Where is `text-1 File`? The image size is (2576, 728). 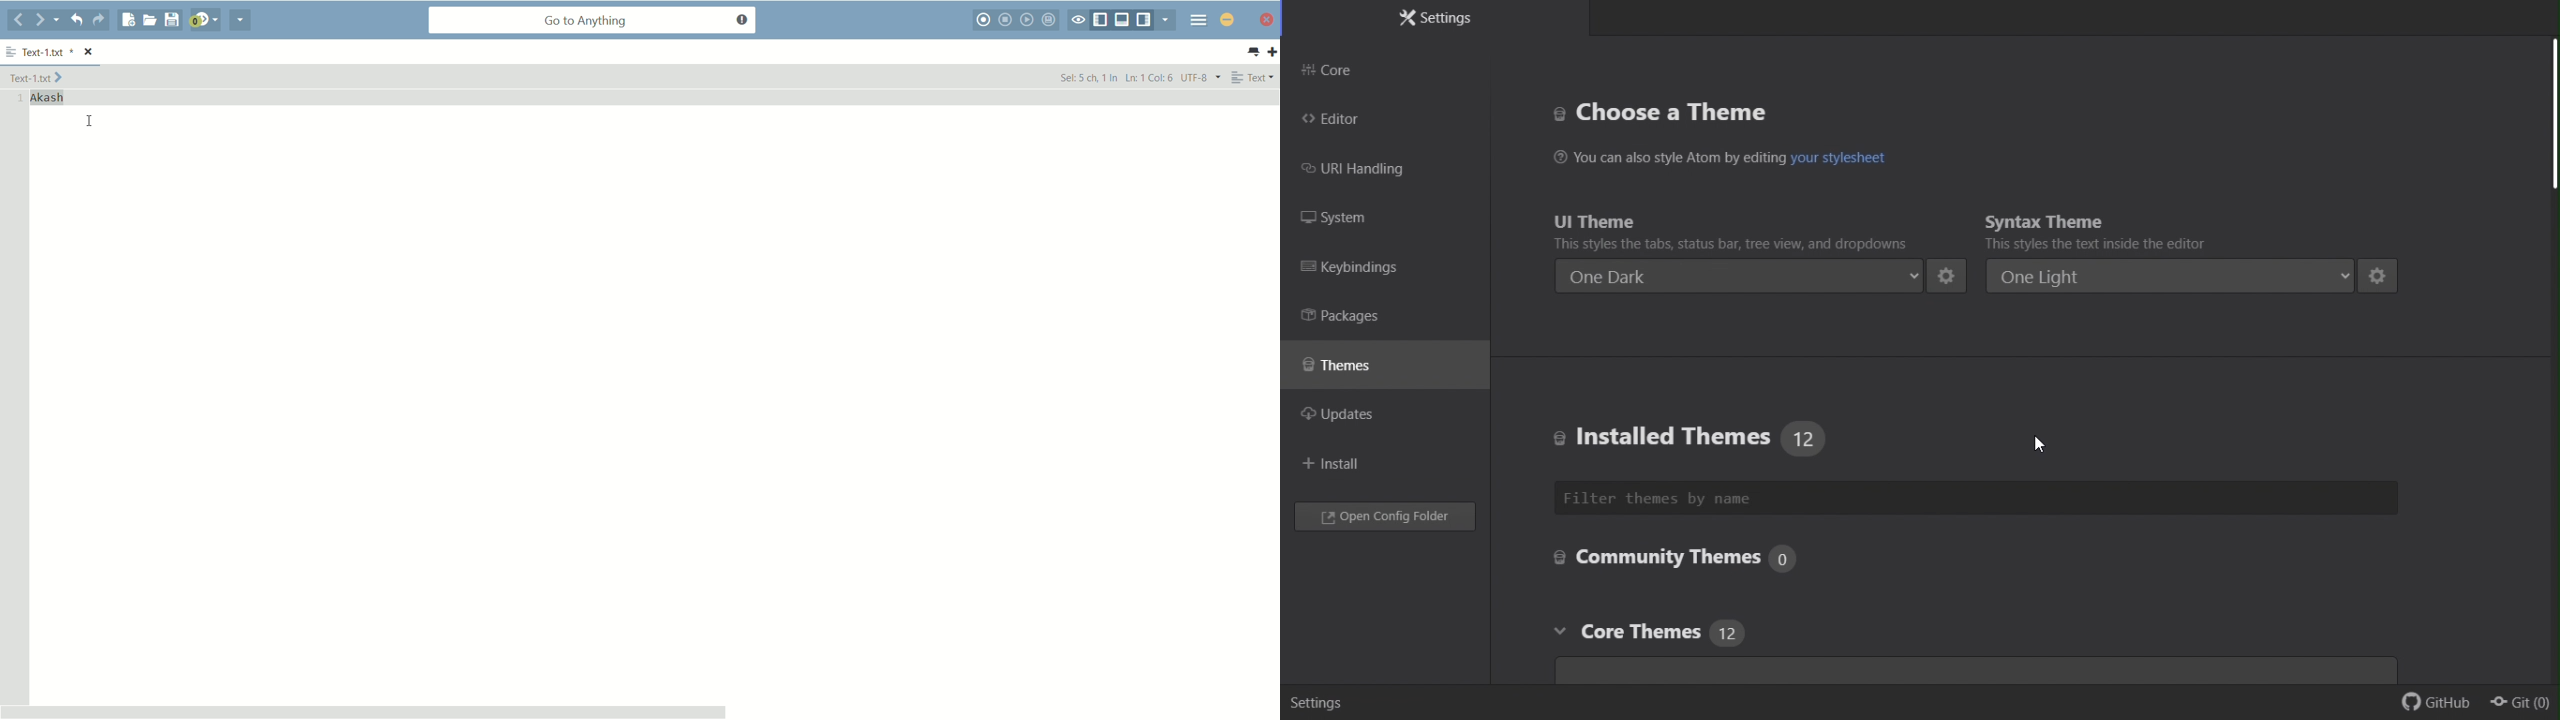
text-1 File is located at coordinates (36, 77).